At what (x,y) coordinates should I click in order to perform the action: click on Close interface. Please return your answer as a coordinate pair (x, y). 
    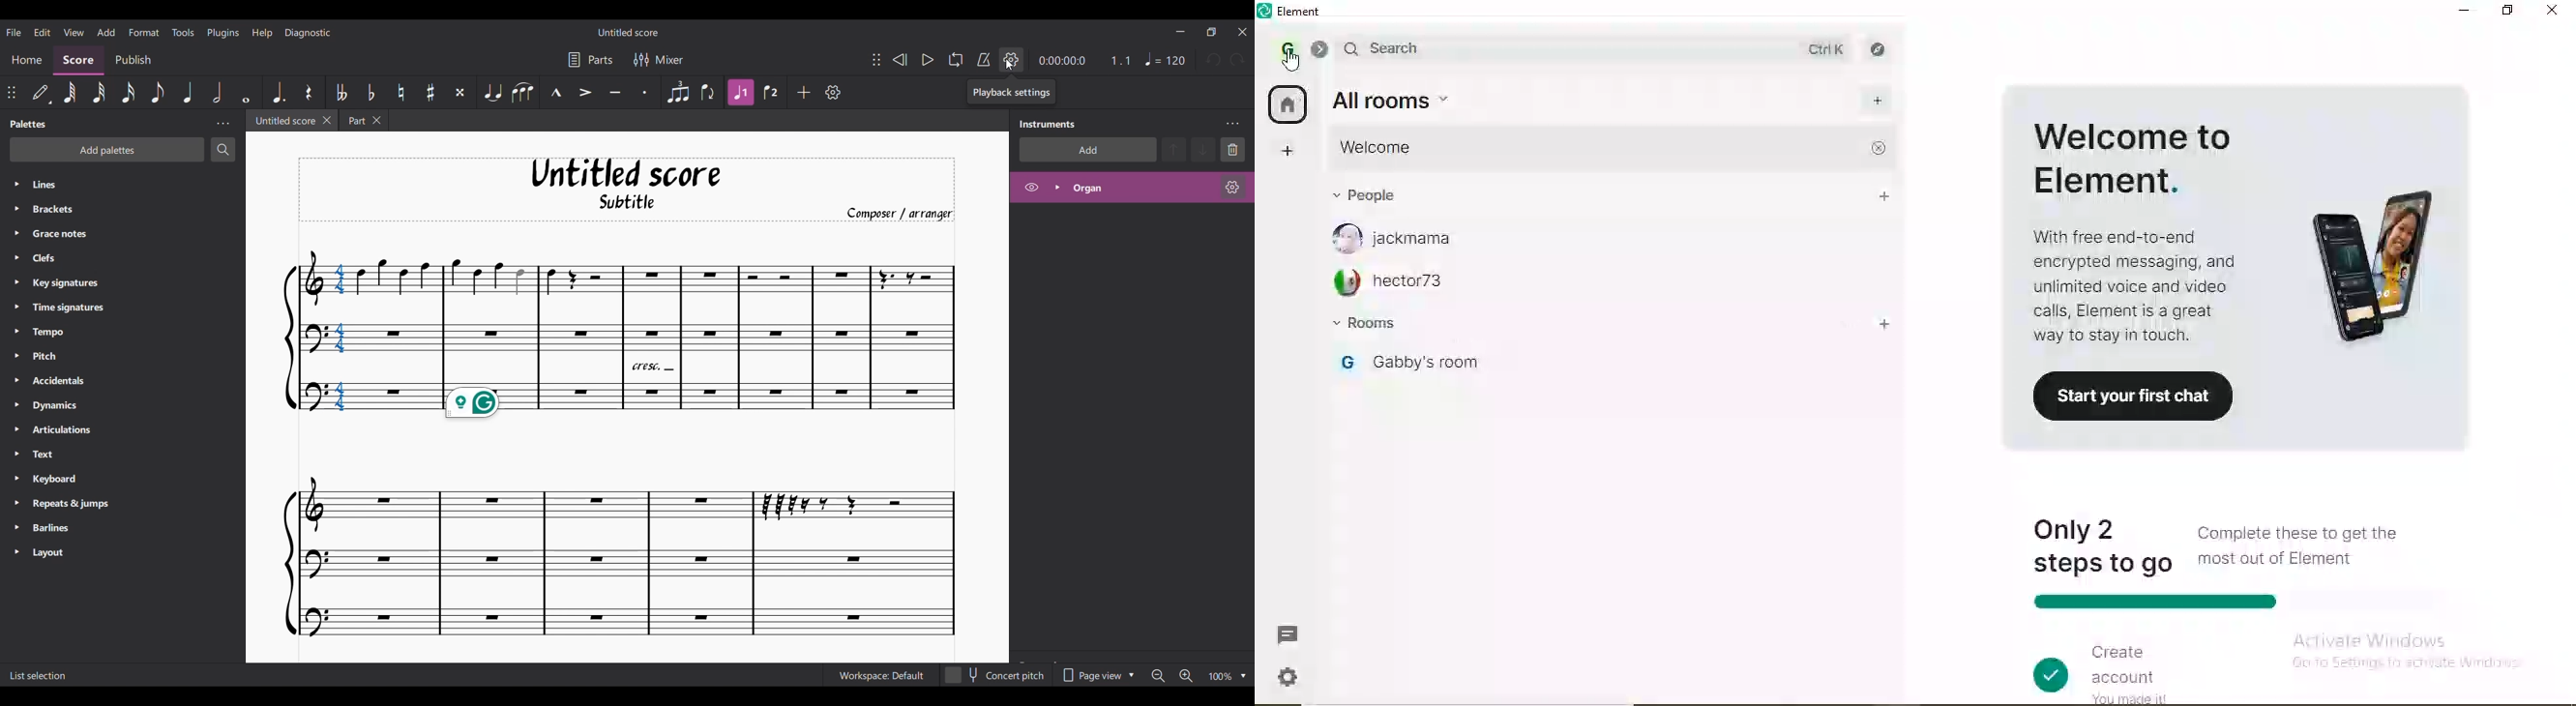
    Looking at the image, I should click on (1243, 32).